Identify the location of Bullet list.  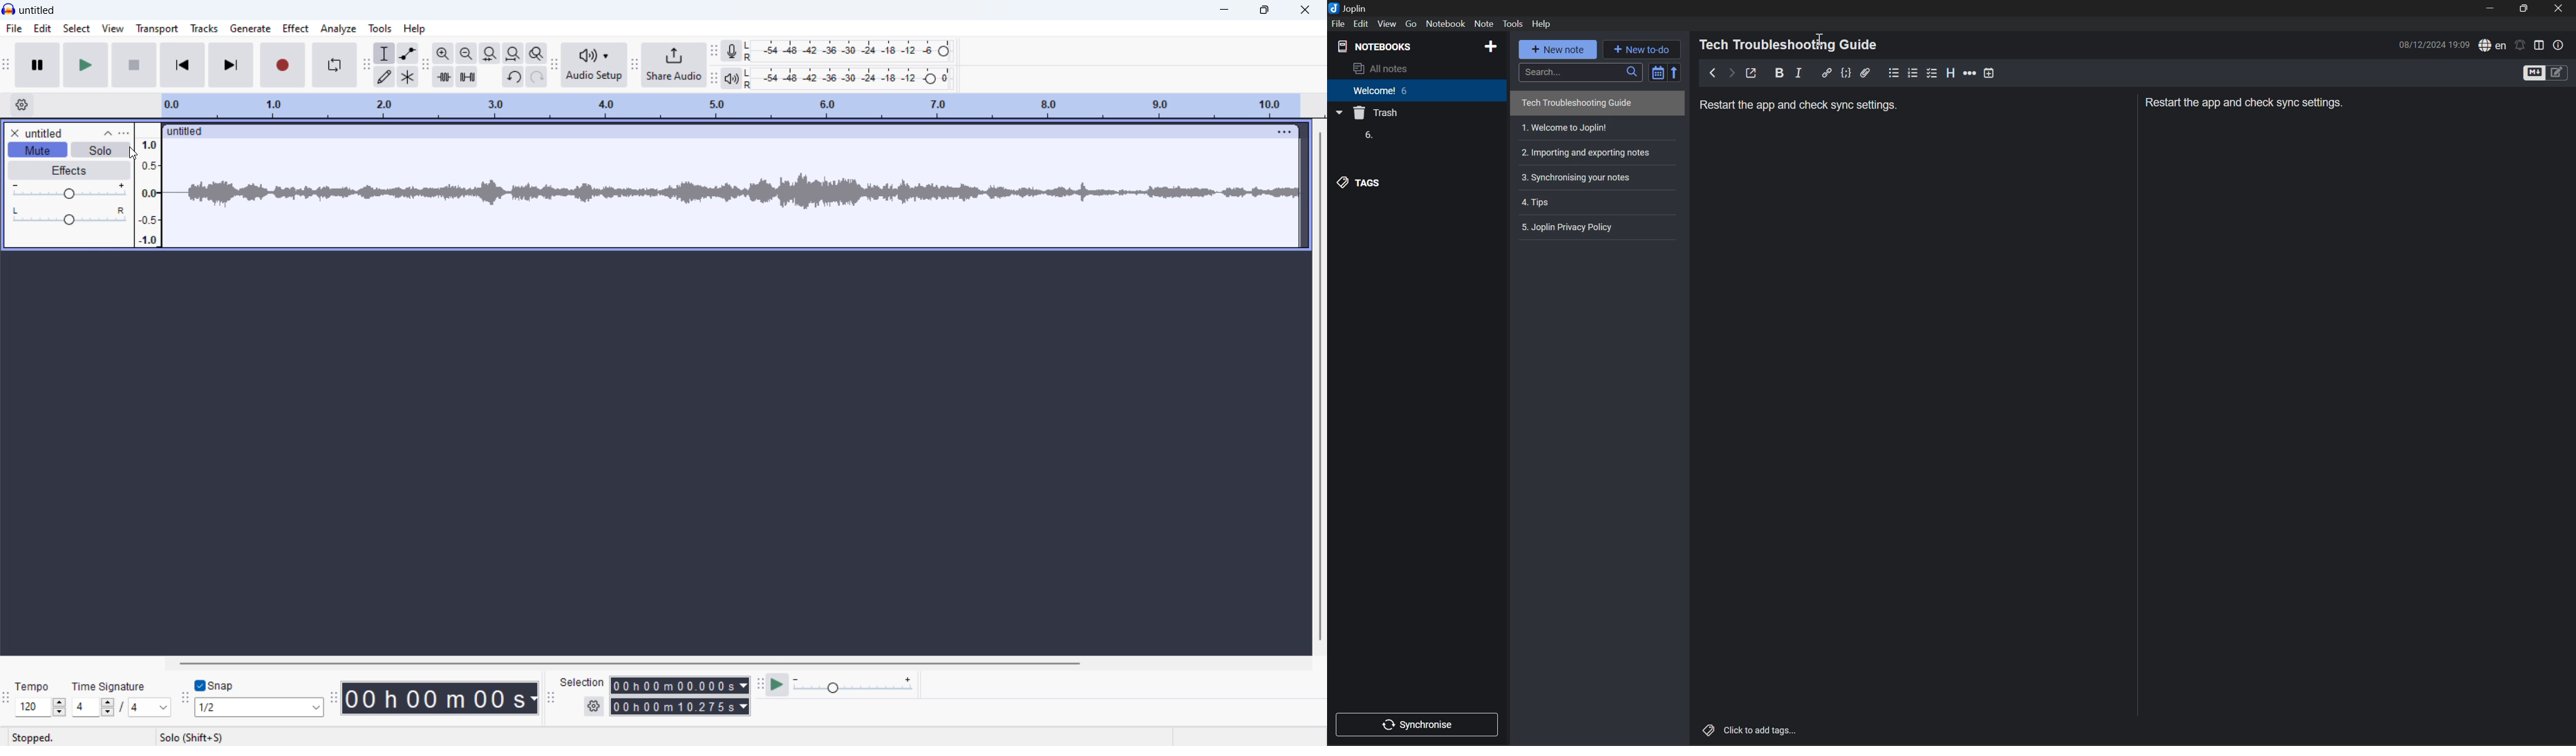
(1894, 71).